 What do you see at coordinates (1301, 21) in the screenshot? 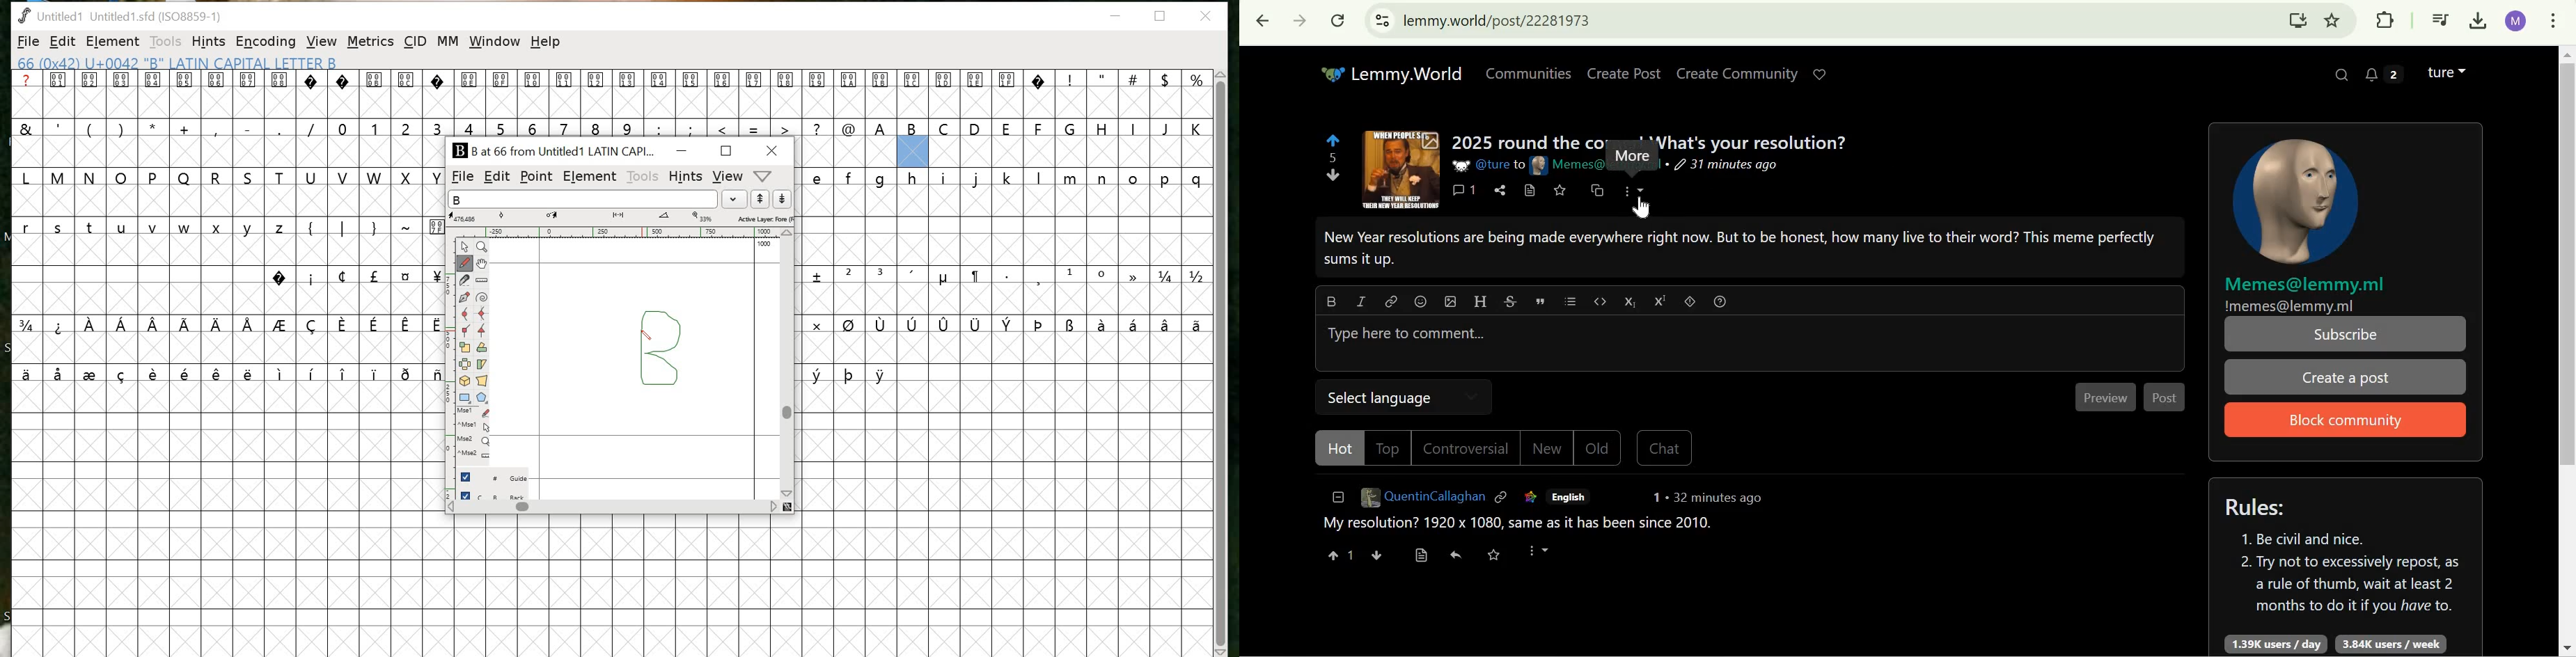
I see `Click to go forward, hold to see history` at bounding box center [1301, 21].